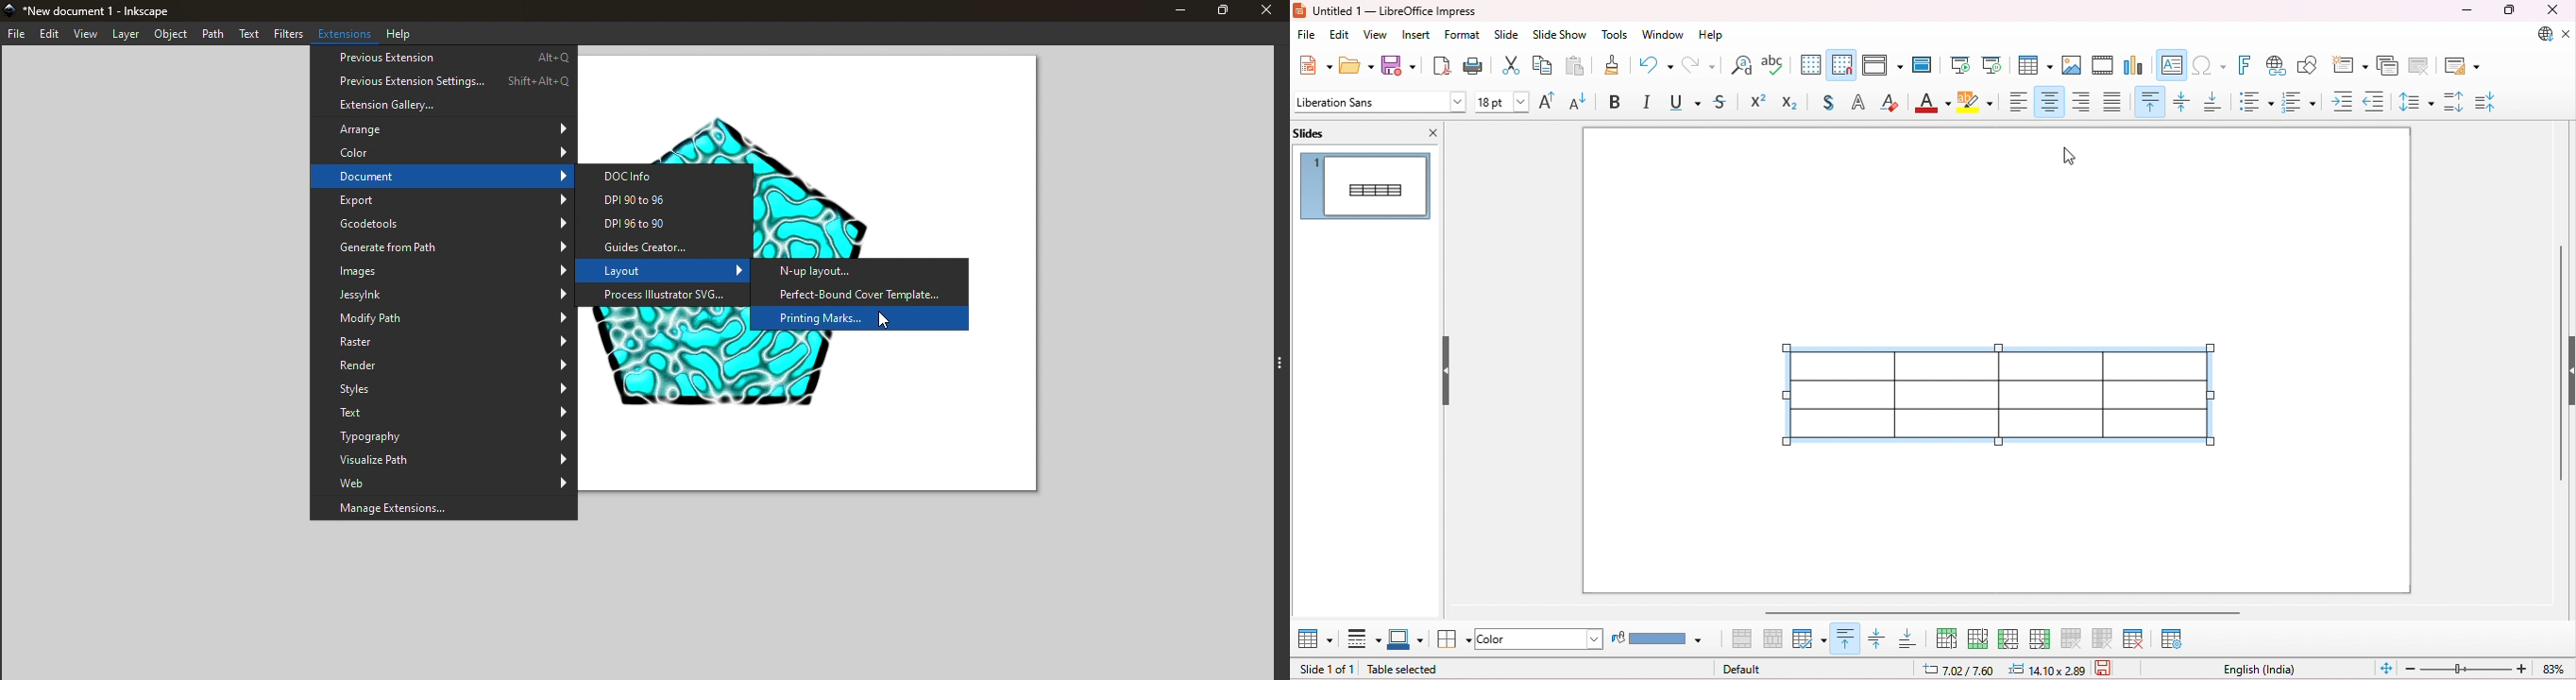  What do you see at coordinates (1885, 63) in the screenshot?
I see `display views` at bounding box center [1885, 63].